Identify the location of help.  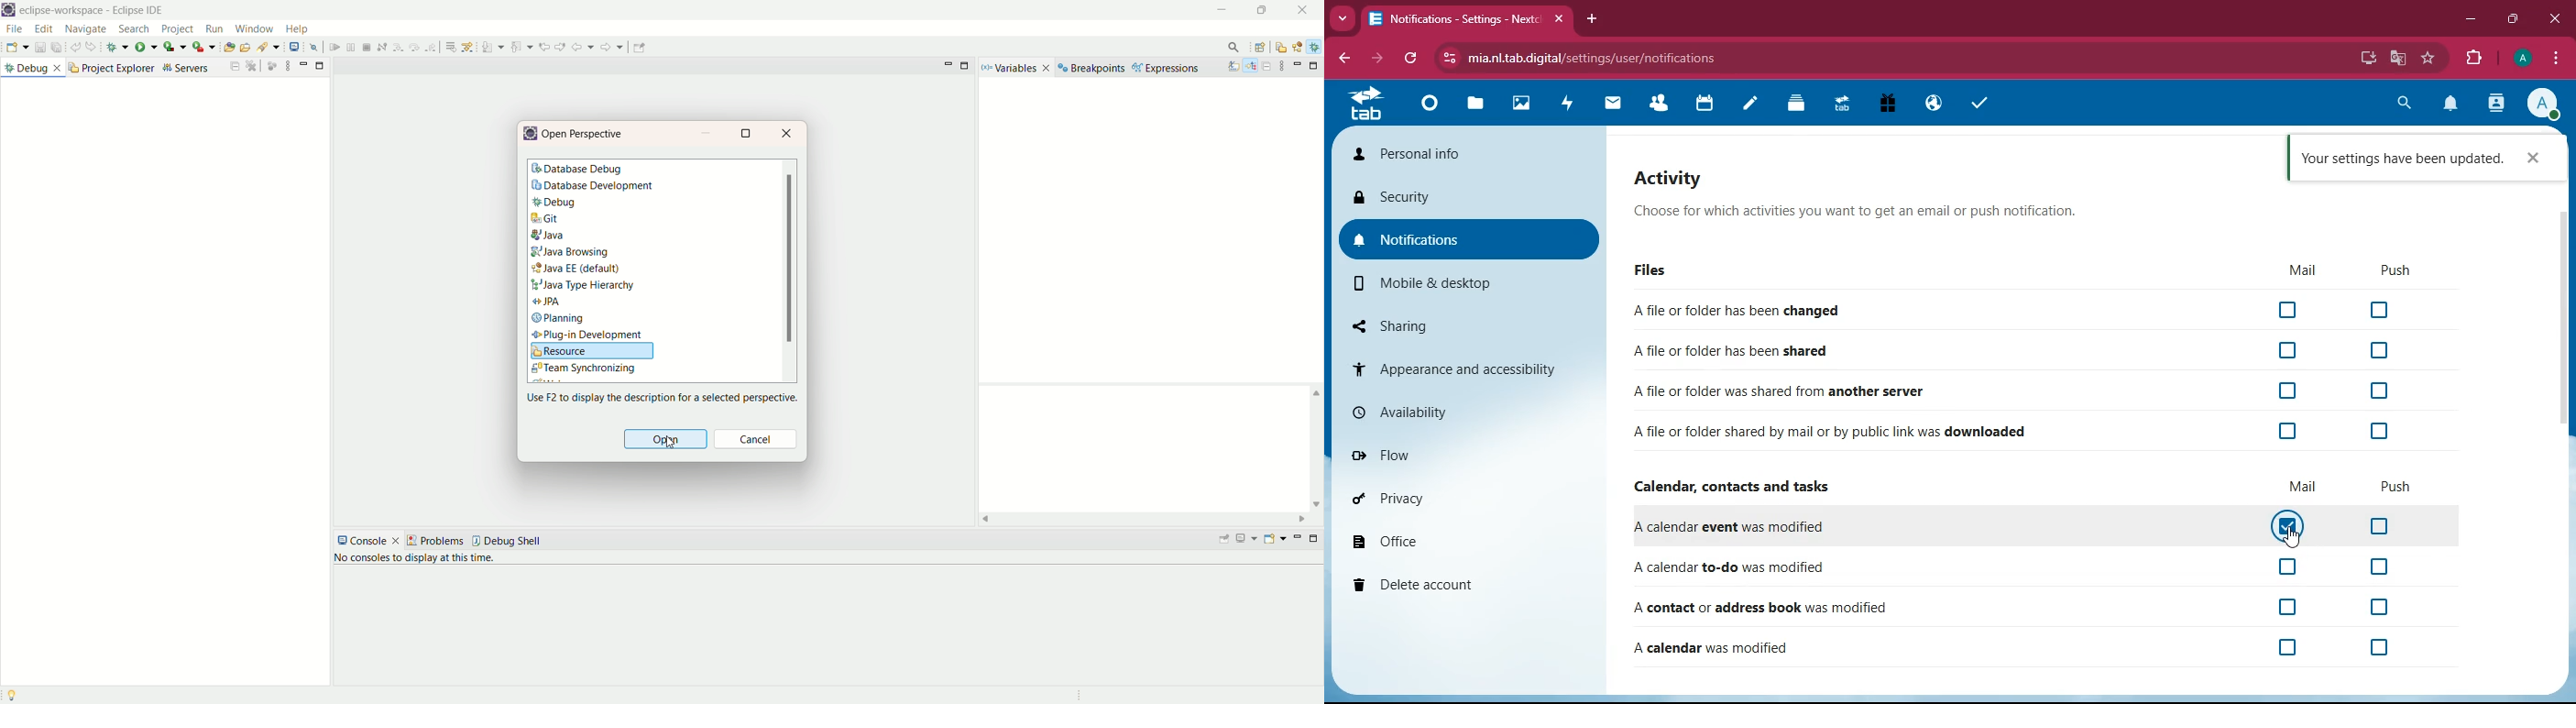
(298, 29).